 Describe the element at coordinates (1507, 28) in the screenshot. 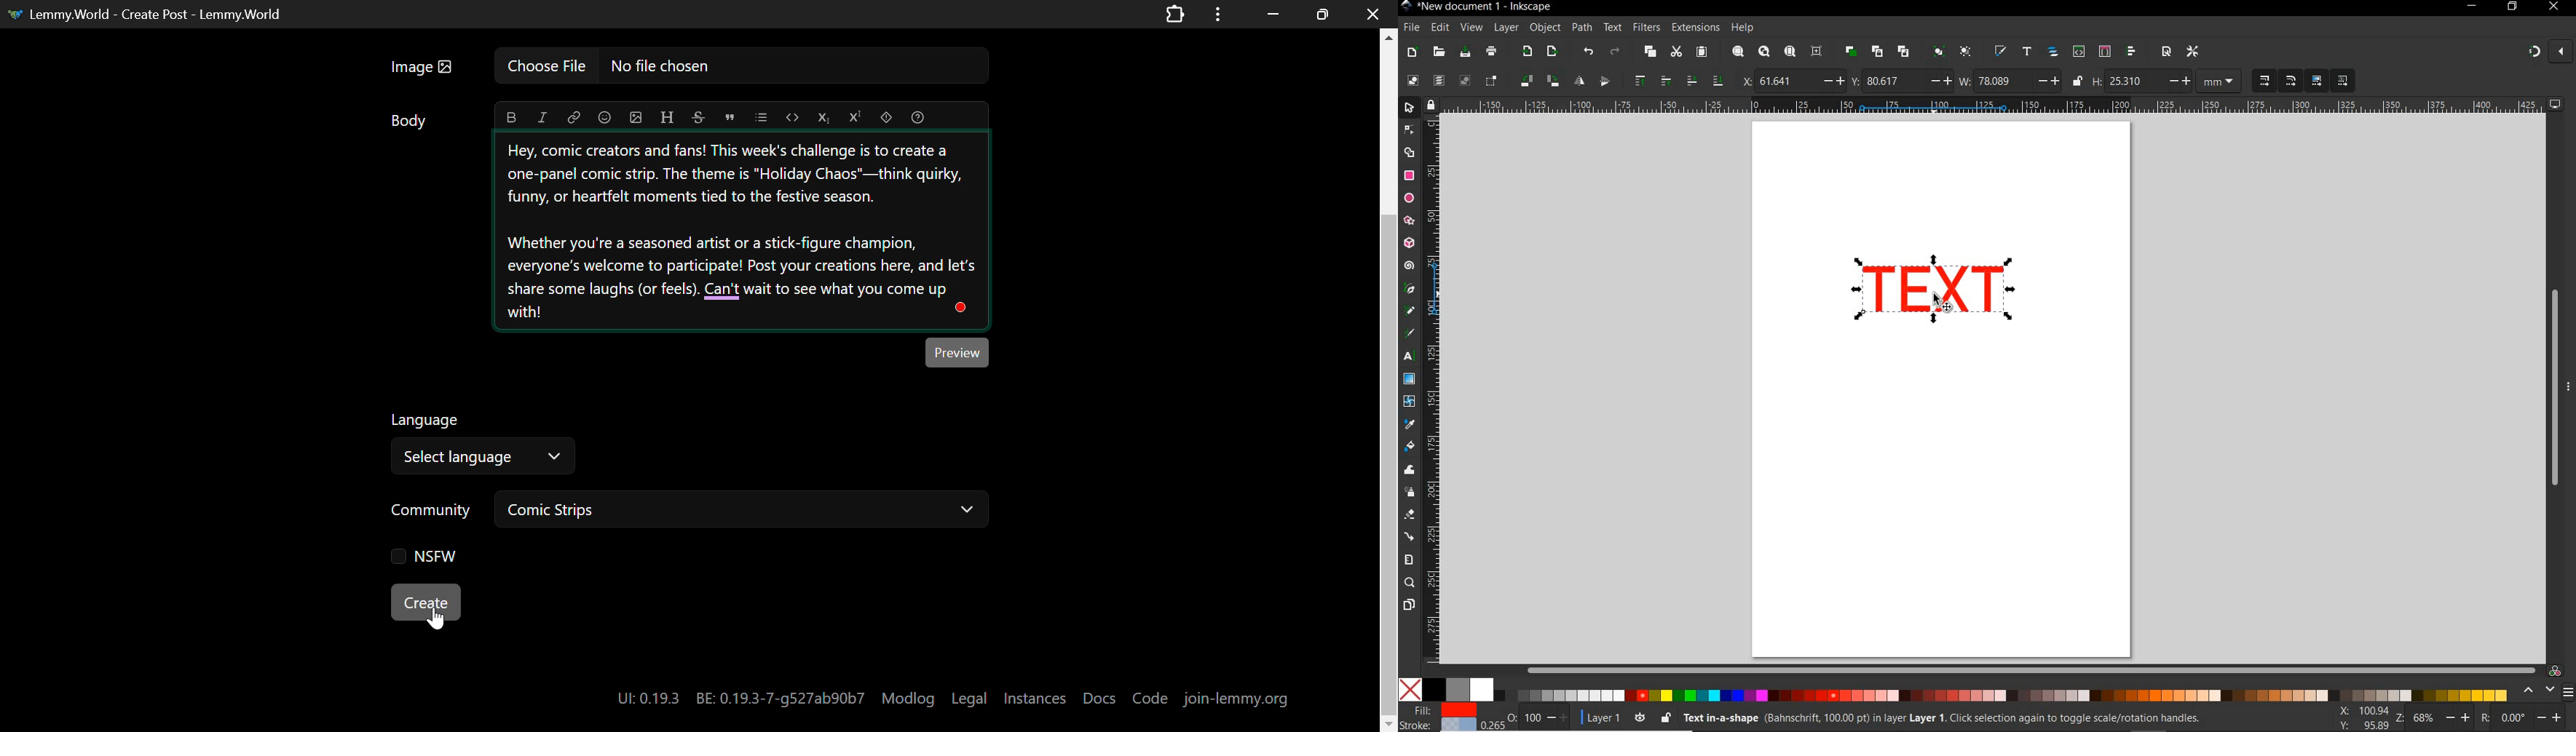

I see `layer` at that location.